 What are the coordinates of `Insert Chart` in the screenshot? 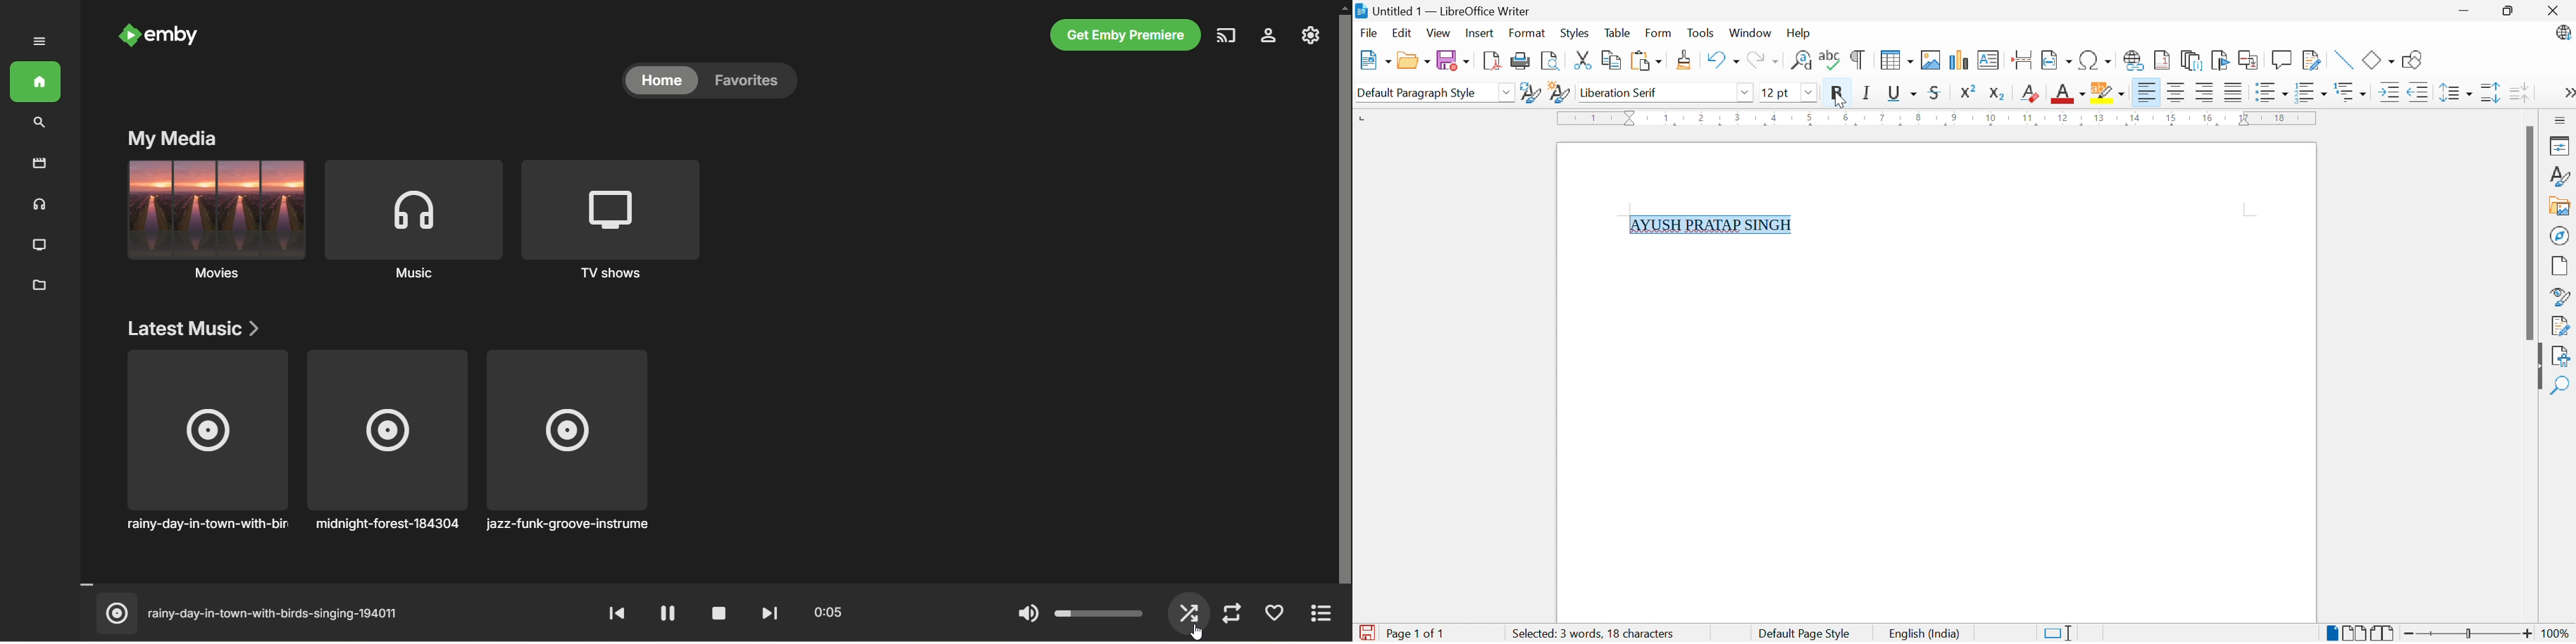 It's located at (1959, 60).